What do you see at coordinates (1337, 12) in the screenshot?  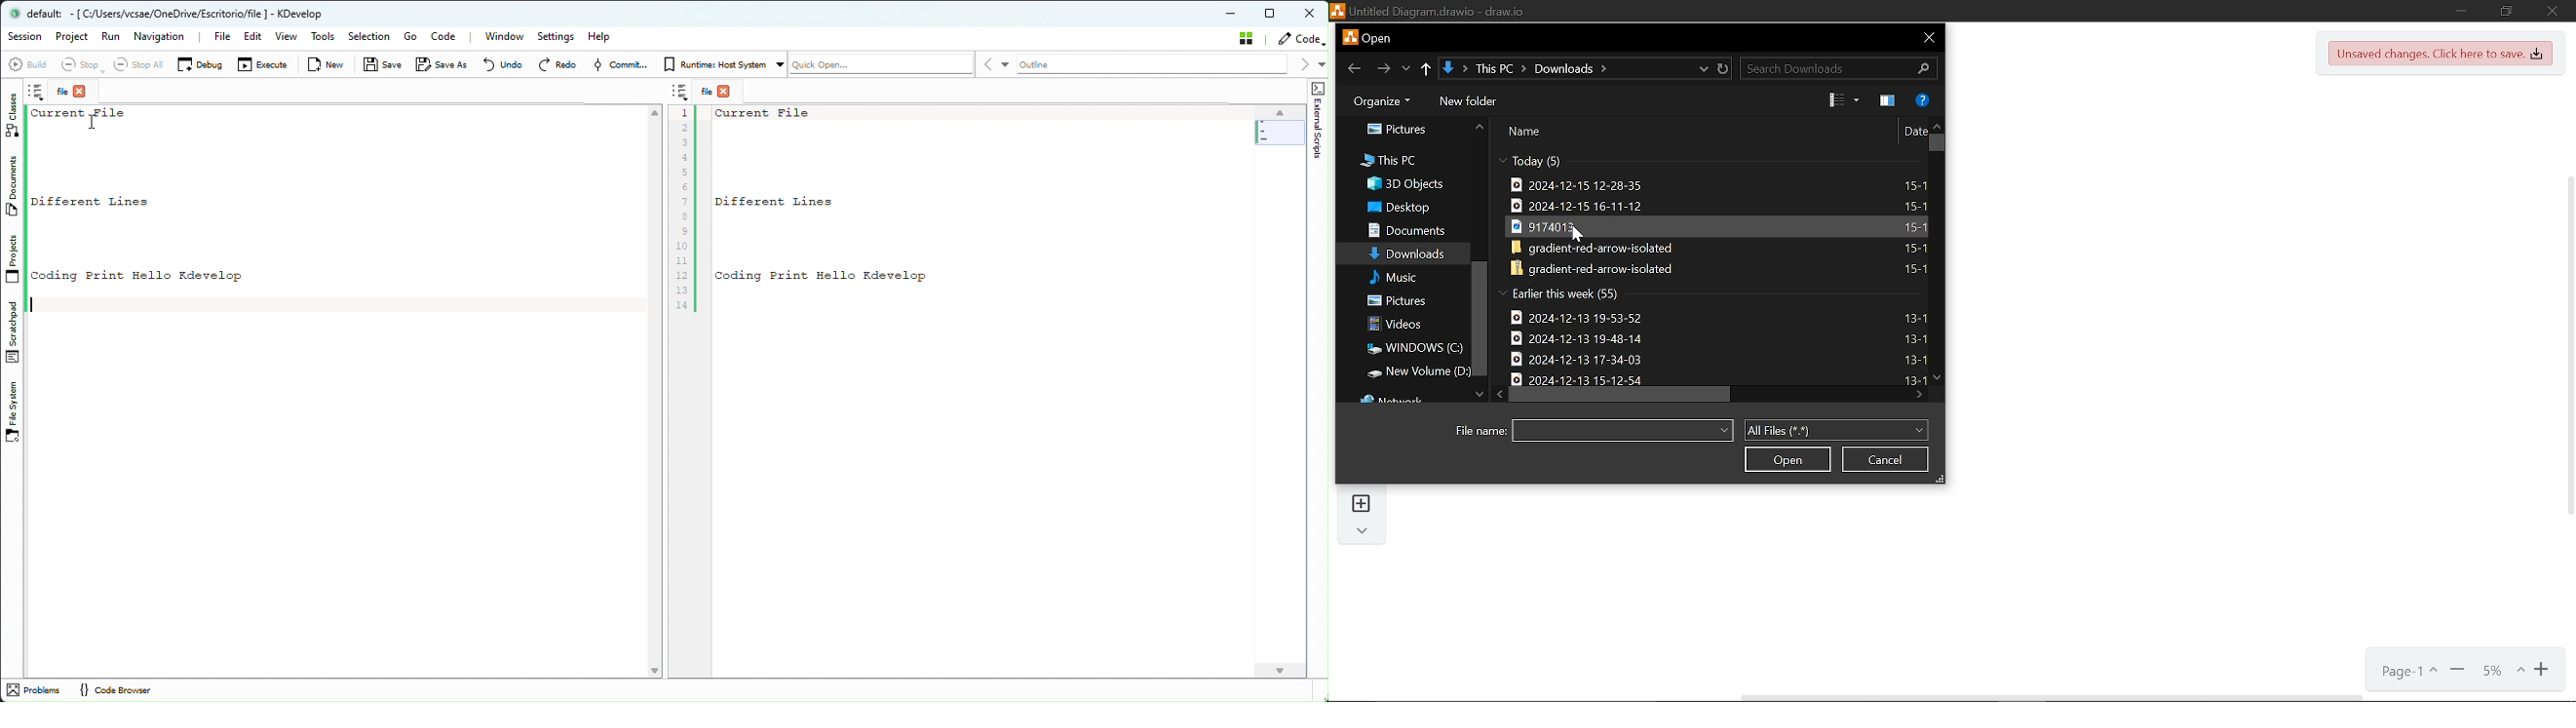 I see `logo` at bounding box center [1337, 12].